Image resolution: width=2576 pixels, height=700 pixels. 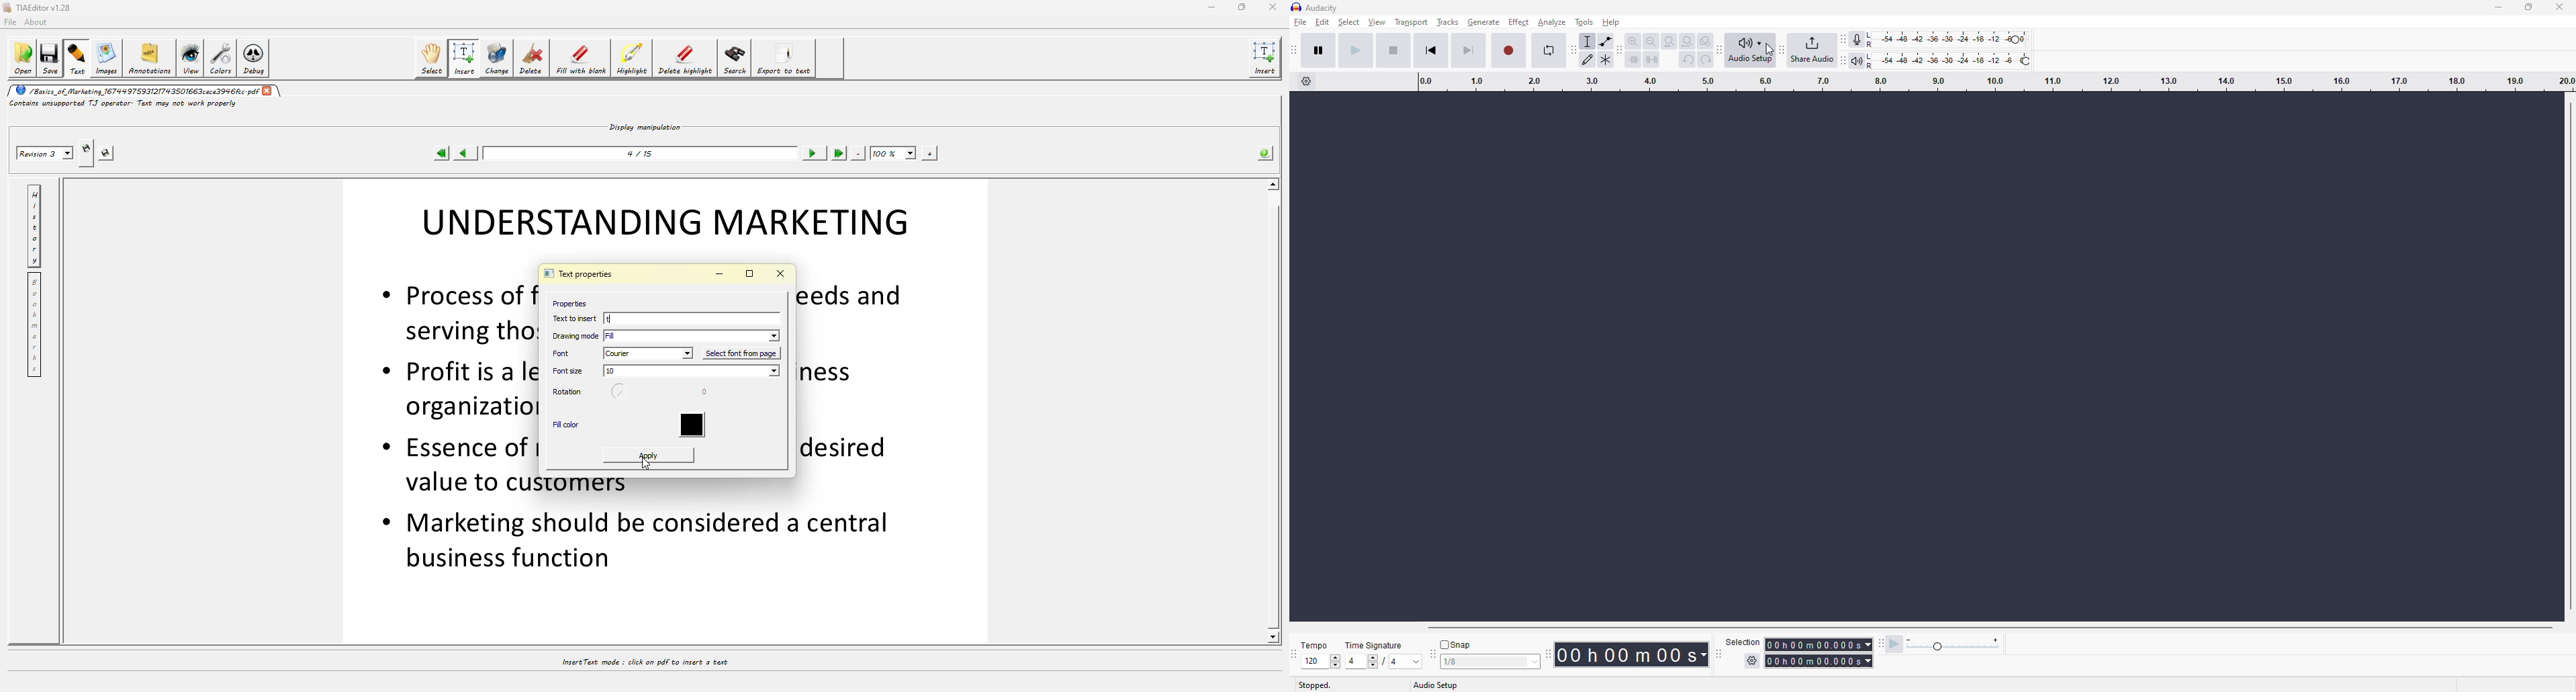 What do you see at coordinates (1439, 683) in the screenshot?
I see `audio setup` at bounding box center [1439, 683].